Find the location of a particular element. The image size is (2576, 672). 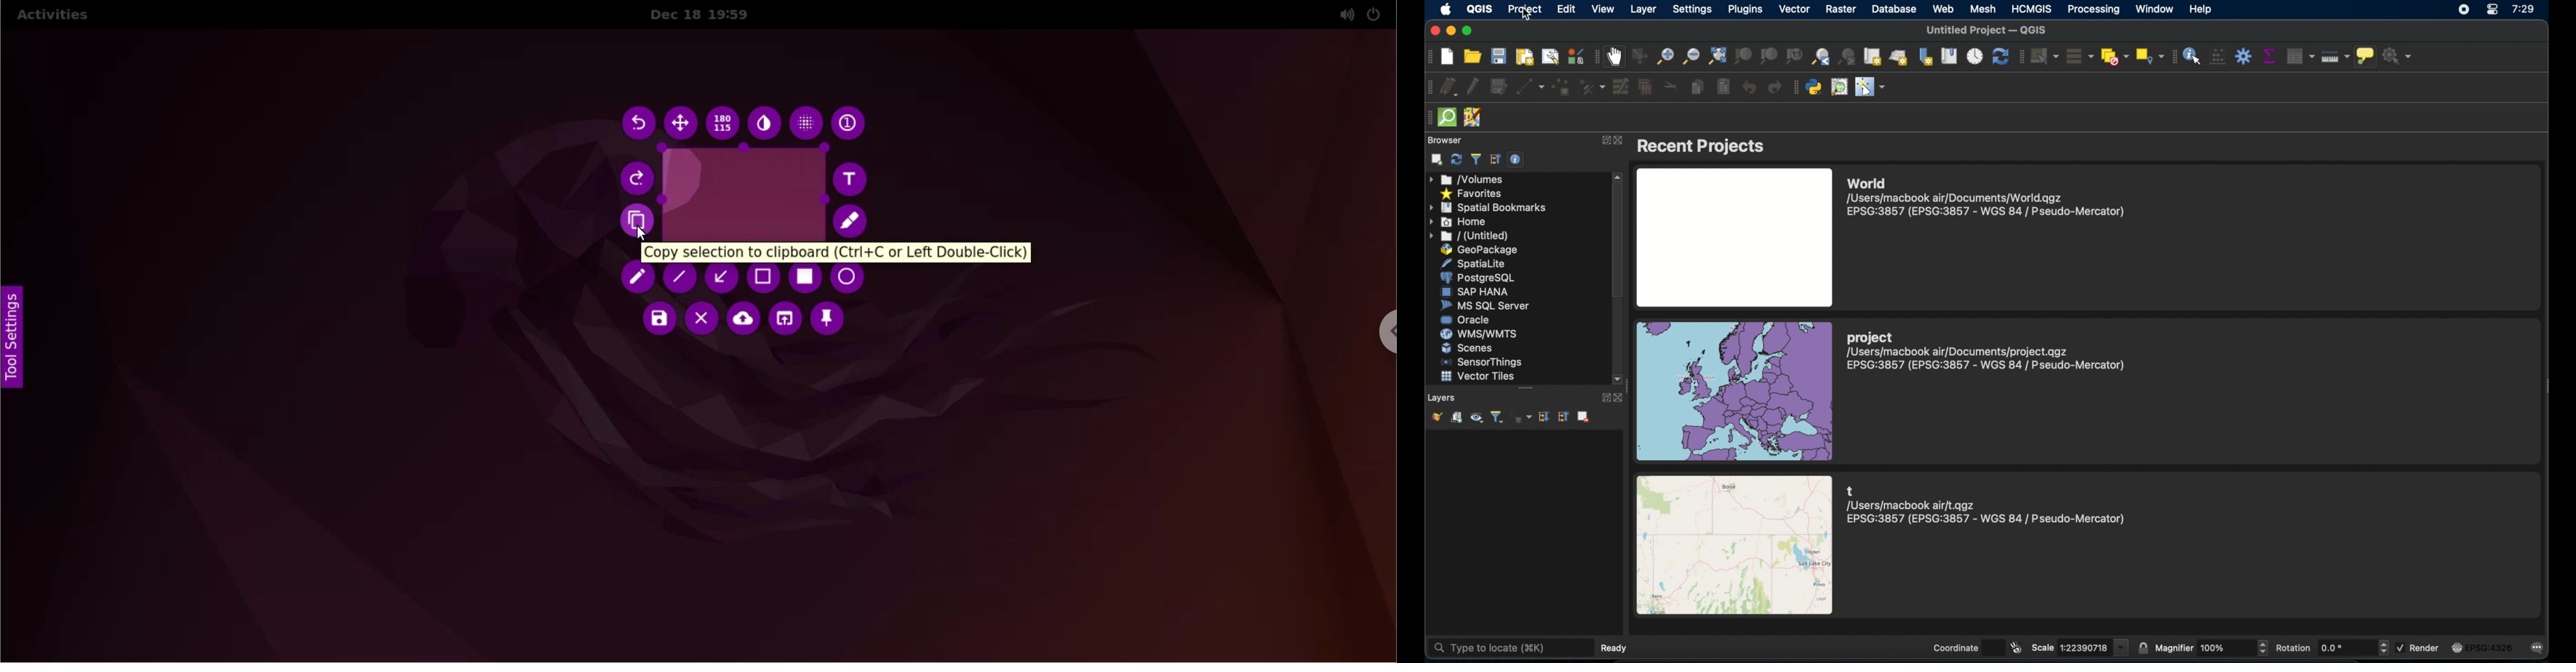

delete selected is located at coordinates (1646, 87).